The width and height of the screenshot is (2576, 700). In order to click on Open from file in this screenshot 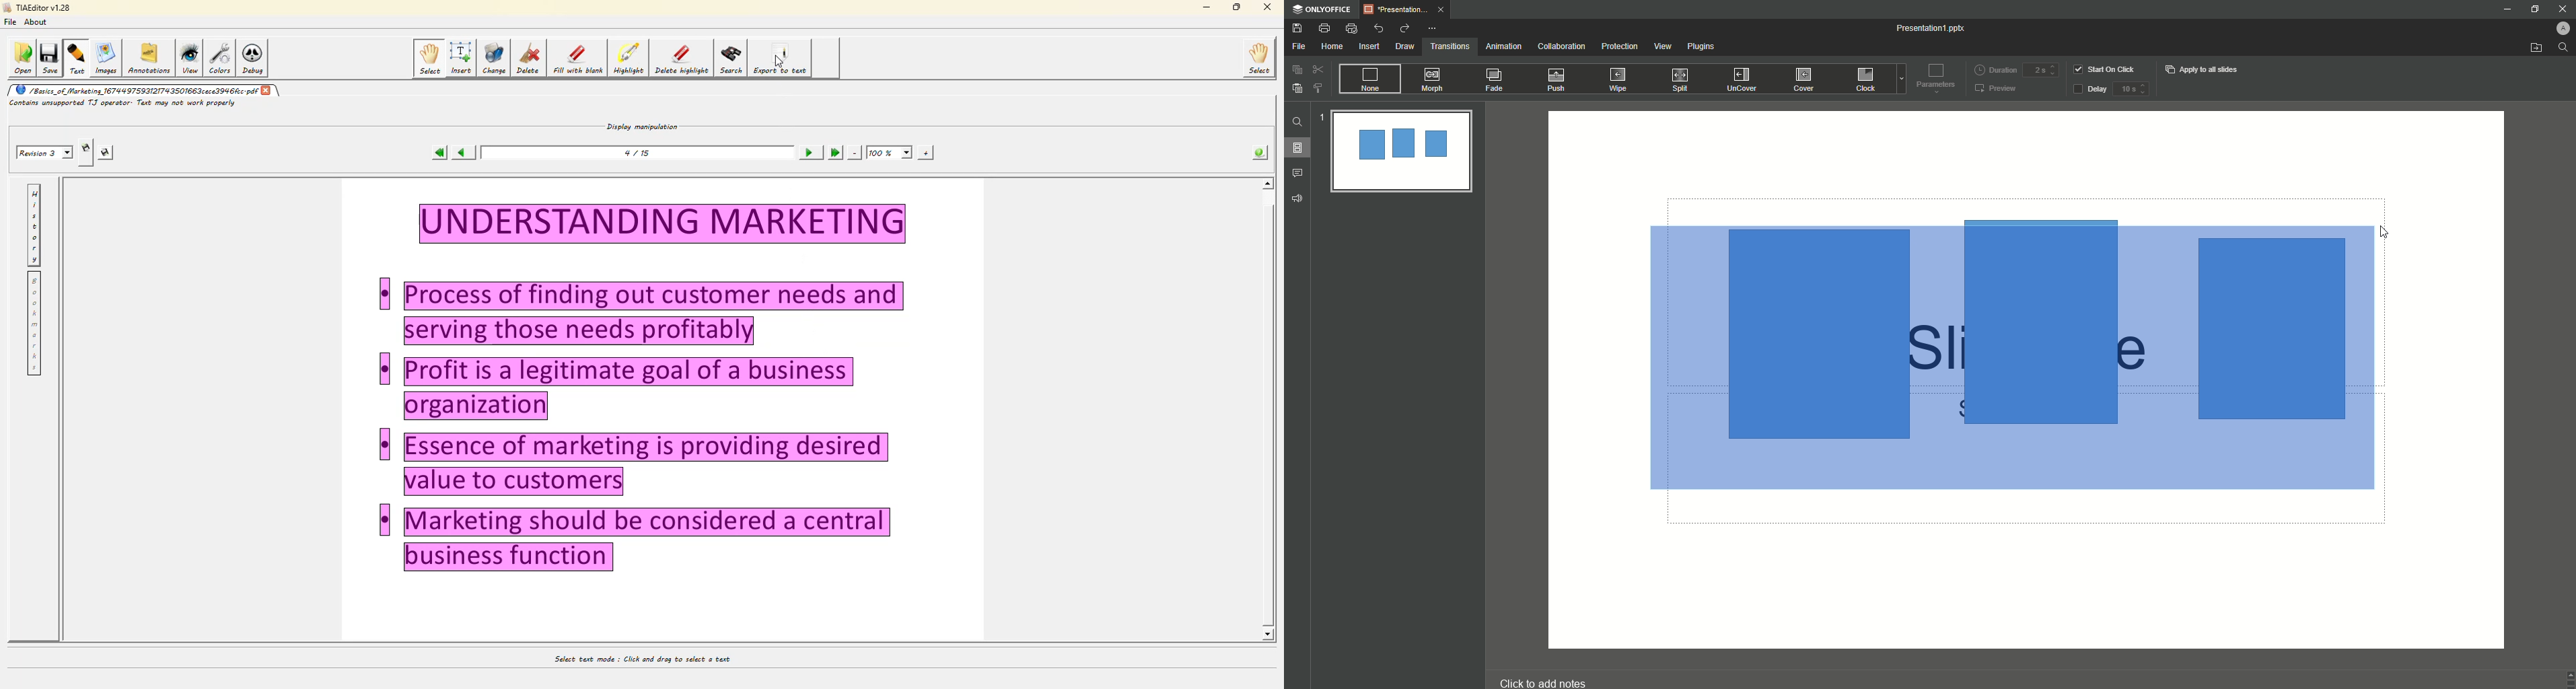, I will do `click(2536, 48)`.